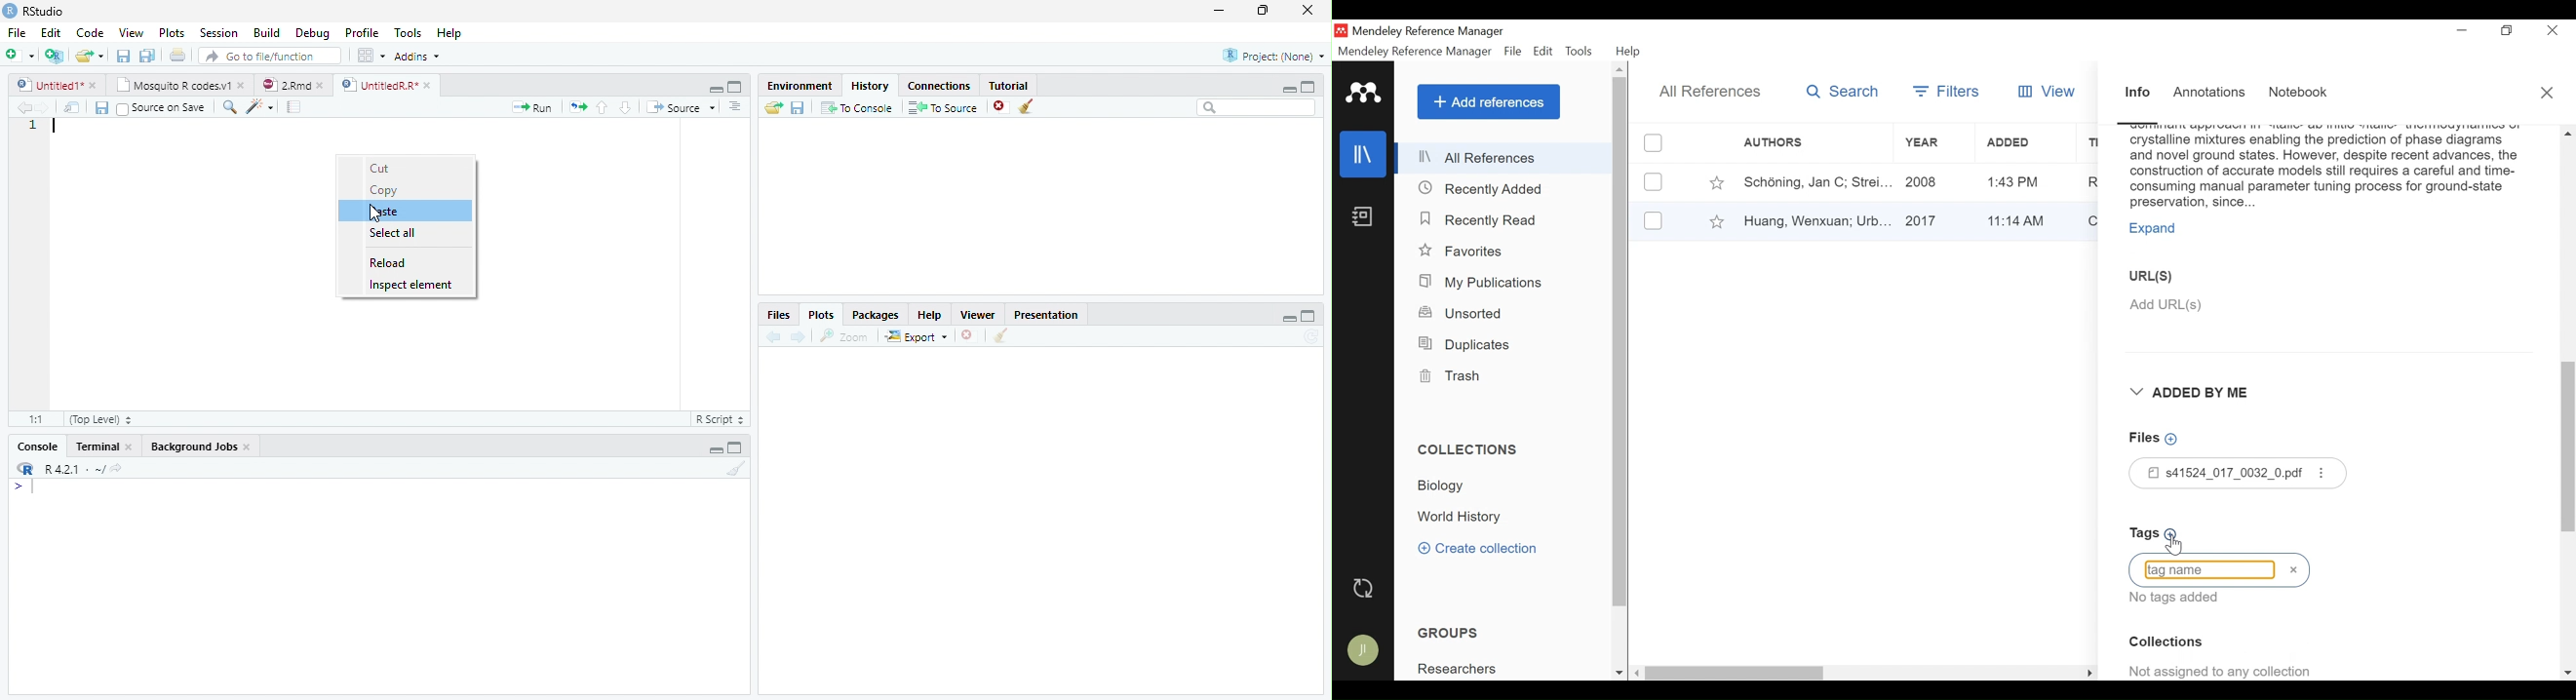  I want to click on Author, so click(1795, 143).